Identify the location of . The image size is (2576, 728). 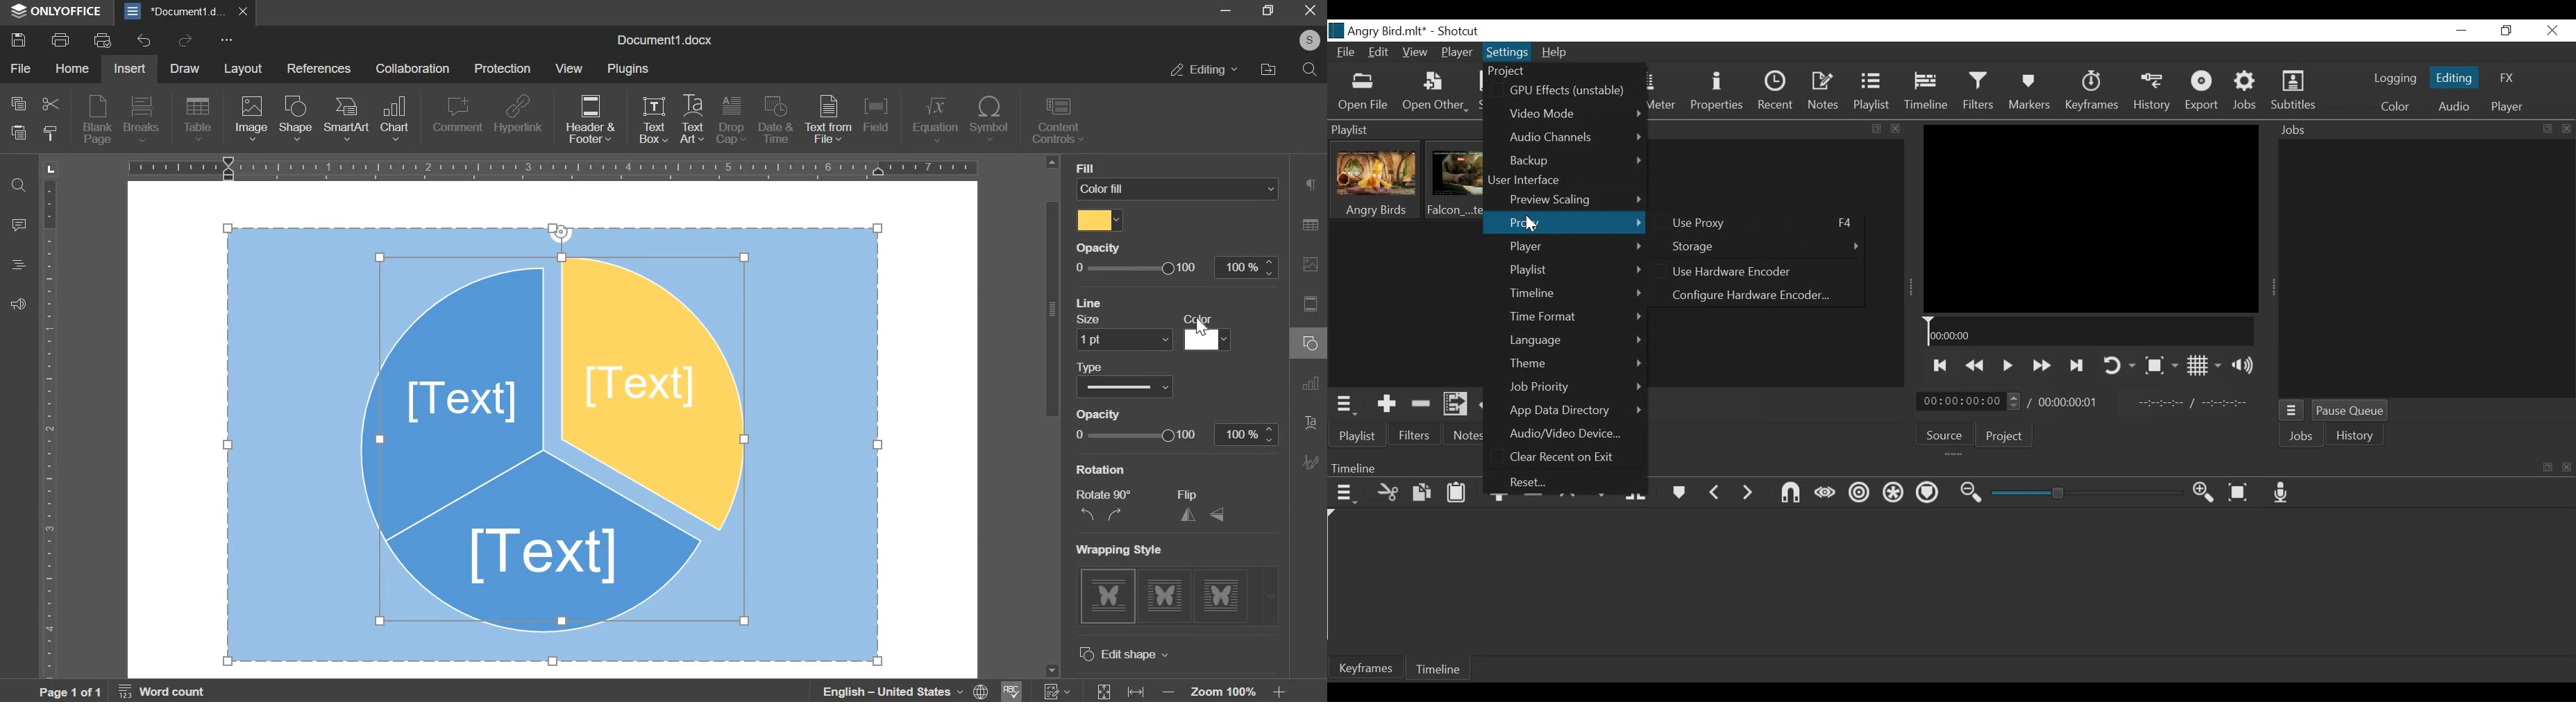
(1102, 248).